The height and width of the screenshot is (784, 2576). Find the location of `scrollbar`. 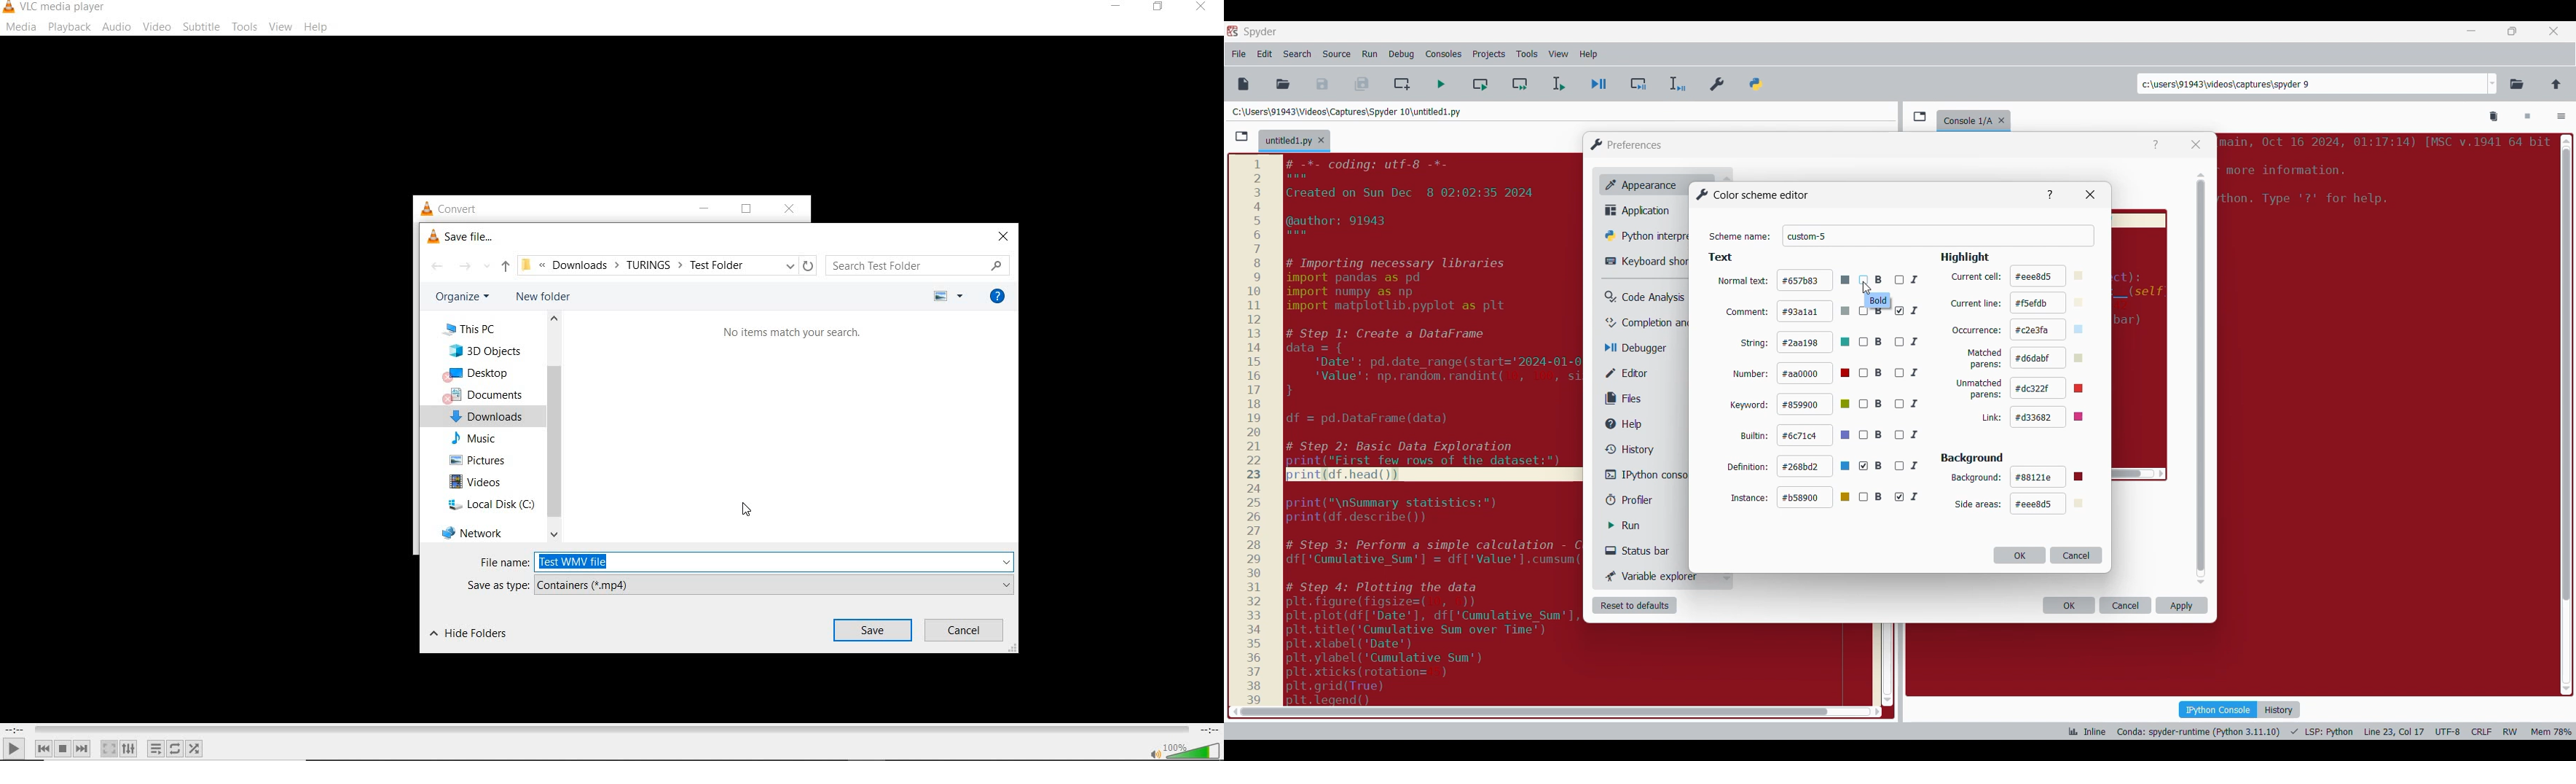

scrollbar is located at coordinates (553, 427).